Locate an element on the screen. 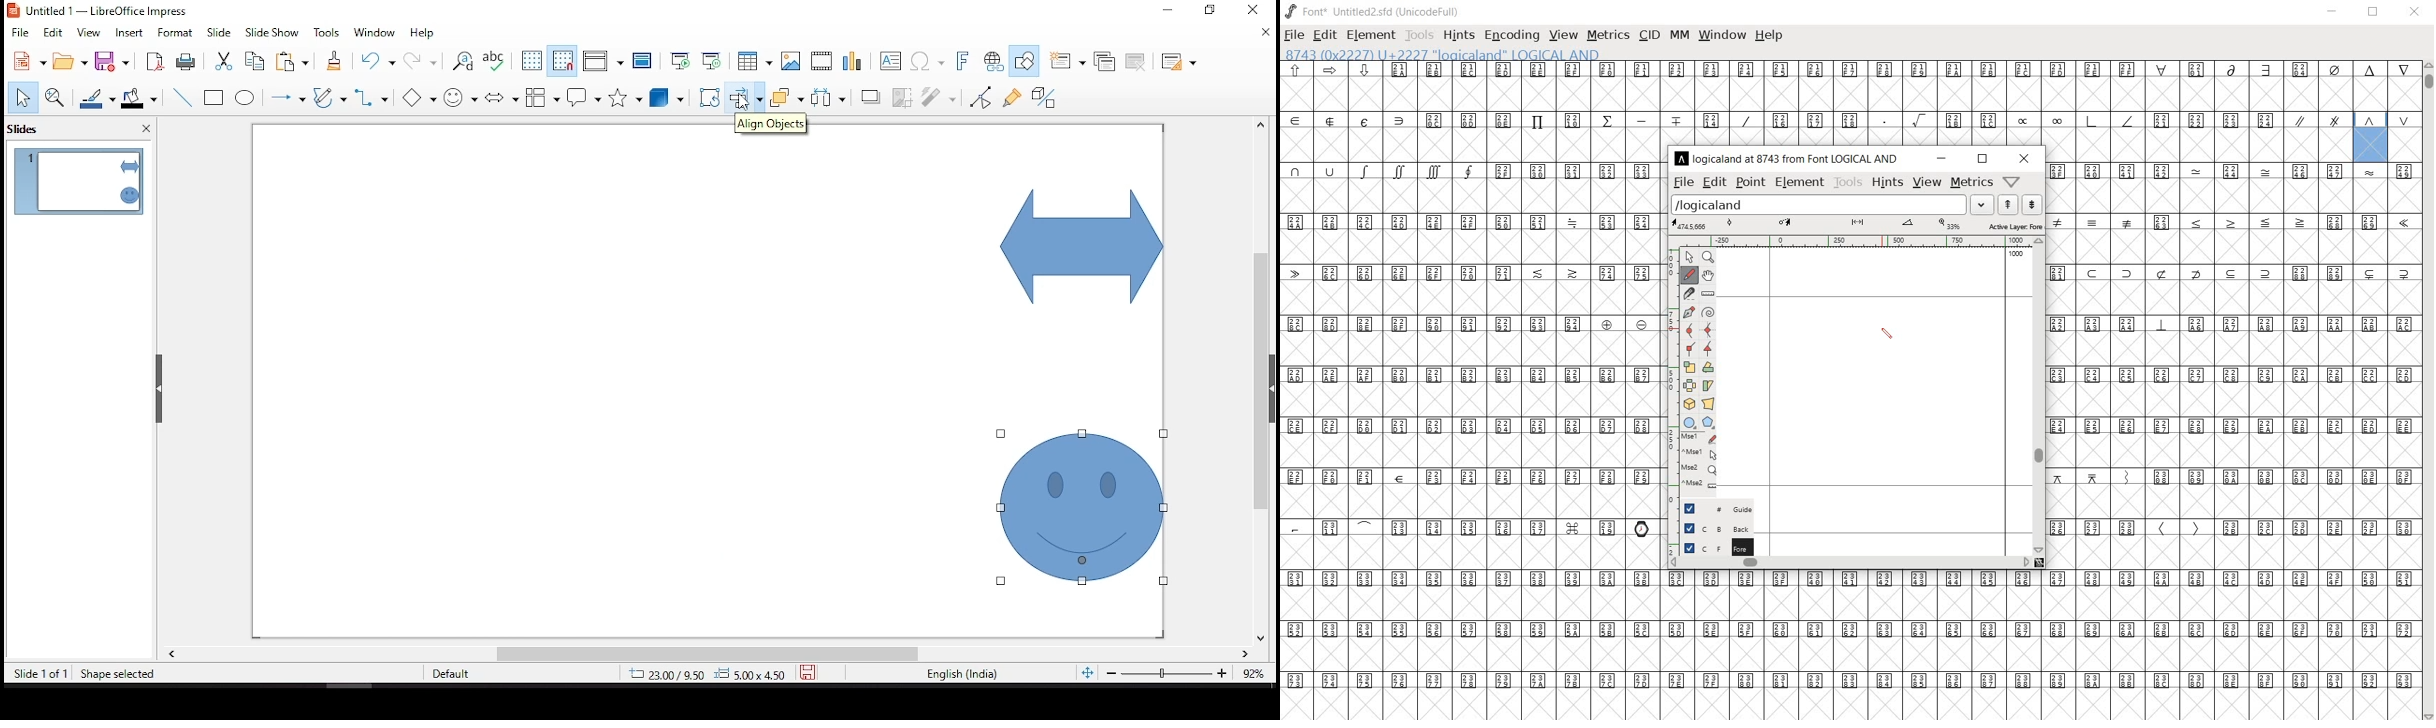 This screenshot has width=2436, height=728. show the next word on the list is located at coordinates (2008, 204).